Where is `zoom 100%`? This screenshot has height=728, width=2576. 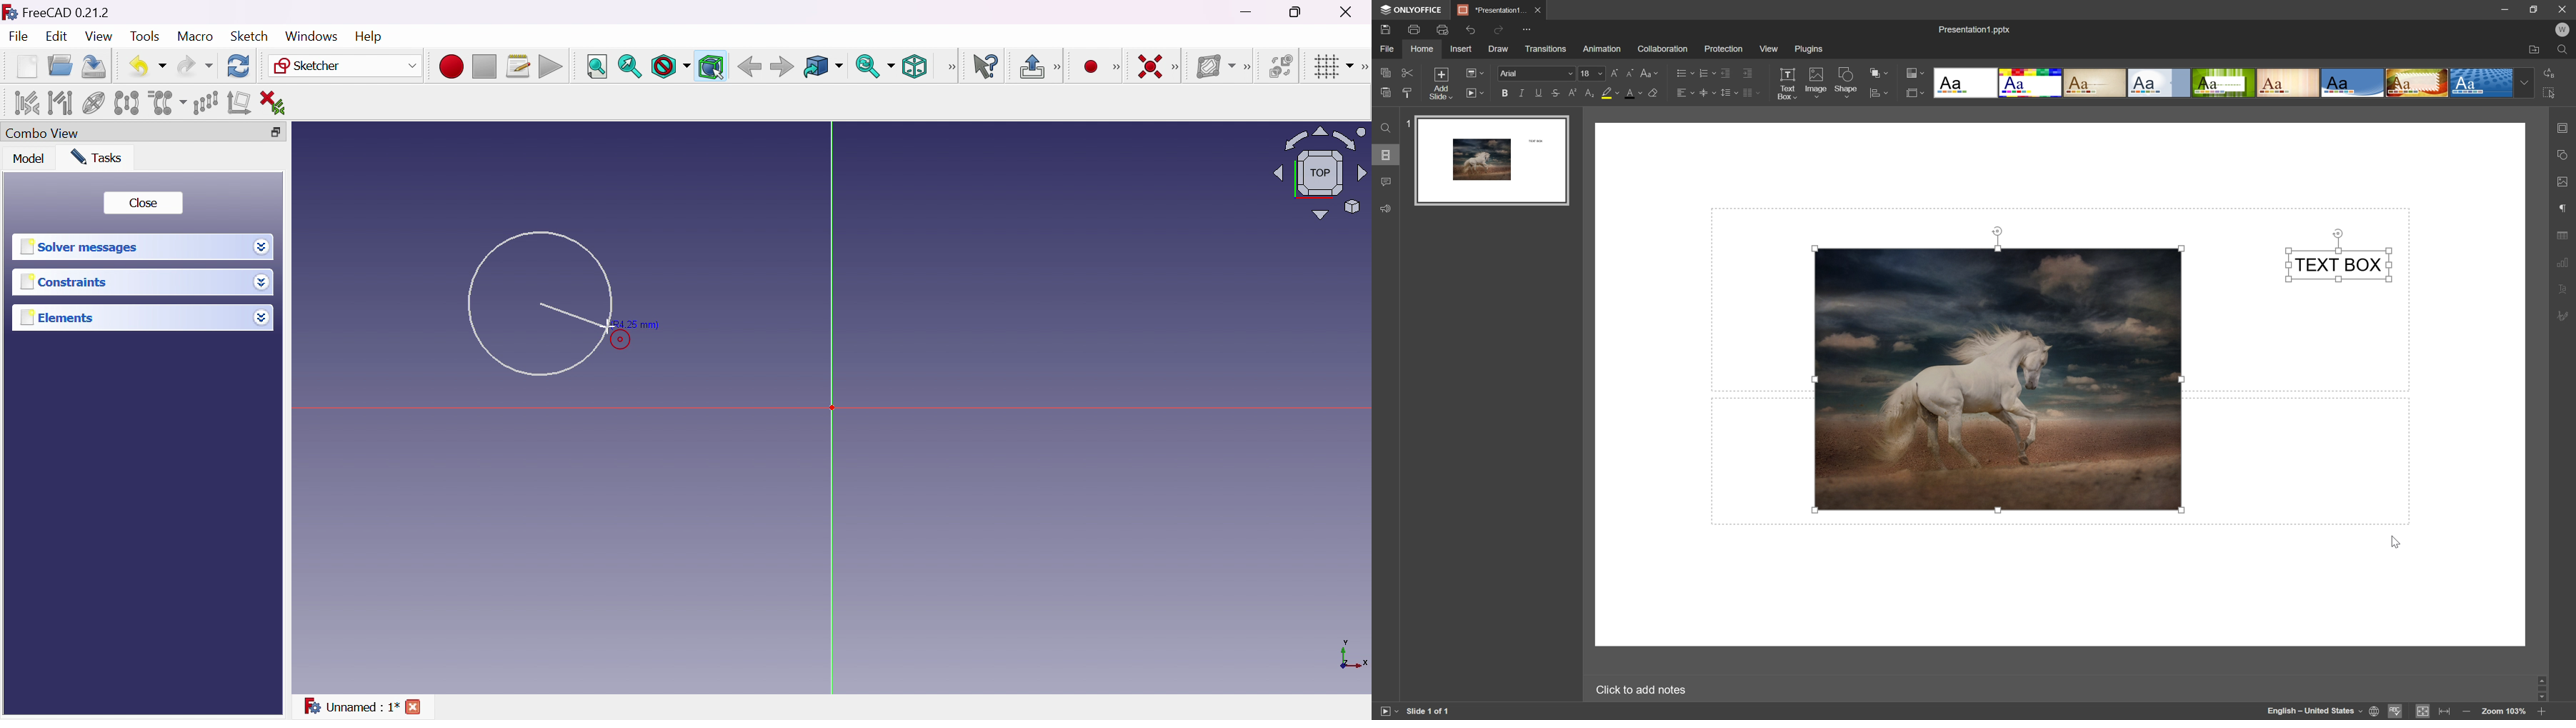 zoom 100% is located at coordinates (2504, 712).